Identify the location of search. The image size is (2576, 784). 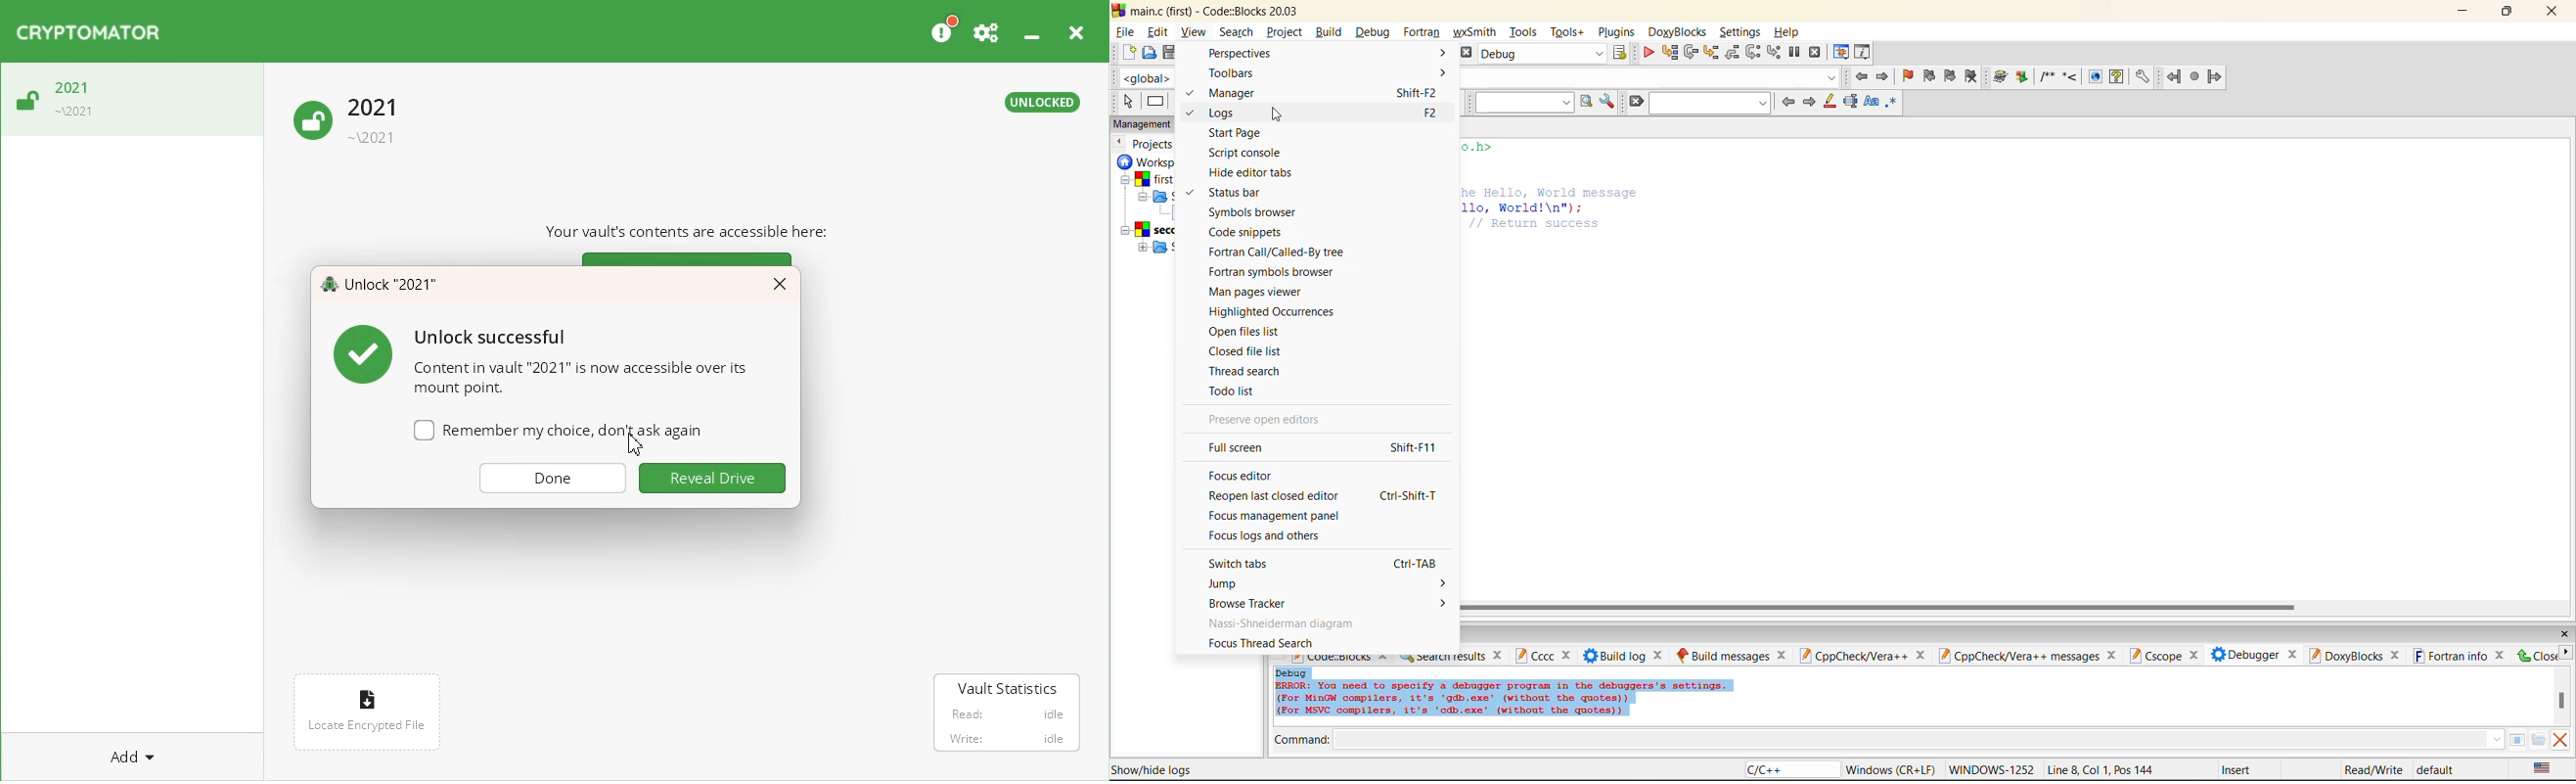
(1708, 102).